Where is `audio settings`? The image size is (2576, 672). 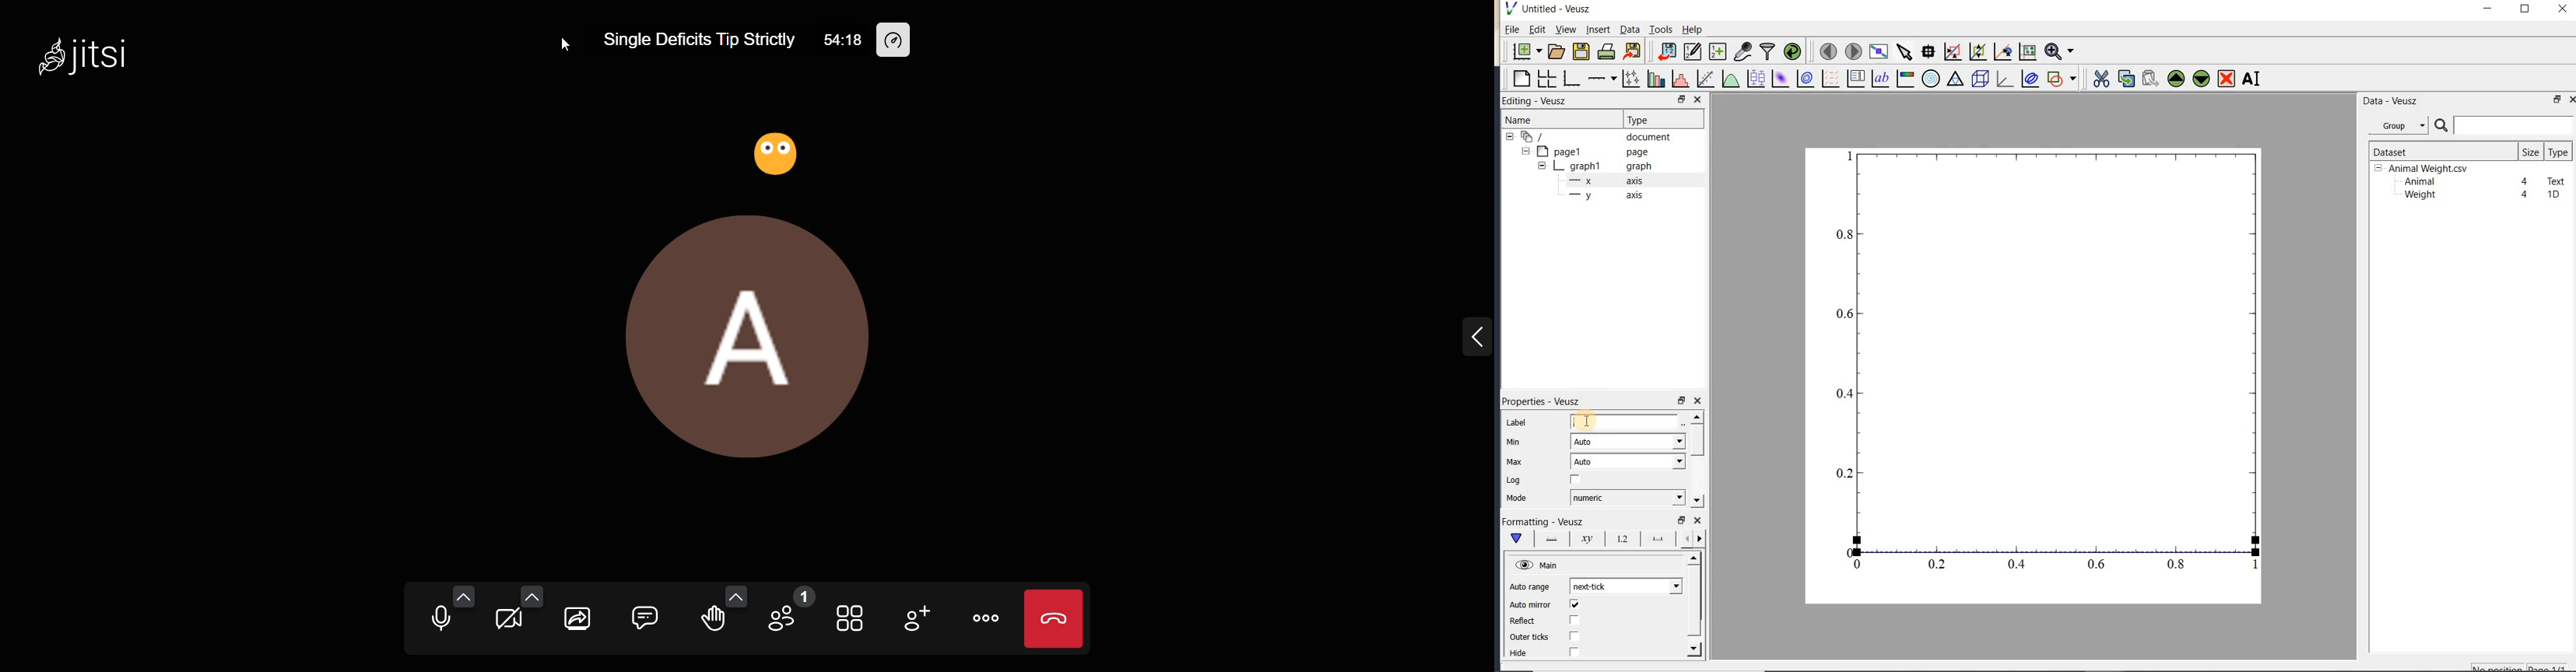
audio settings is located at coordinates (465, 596).